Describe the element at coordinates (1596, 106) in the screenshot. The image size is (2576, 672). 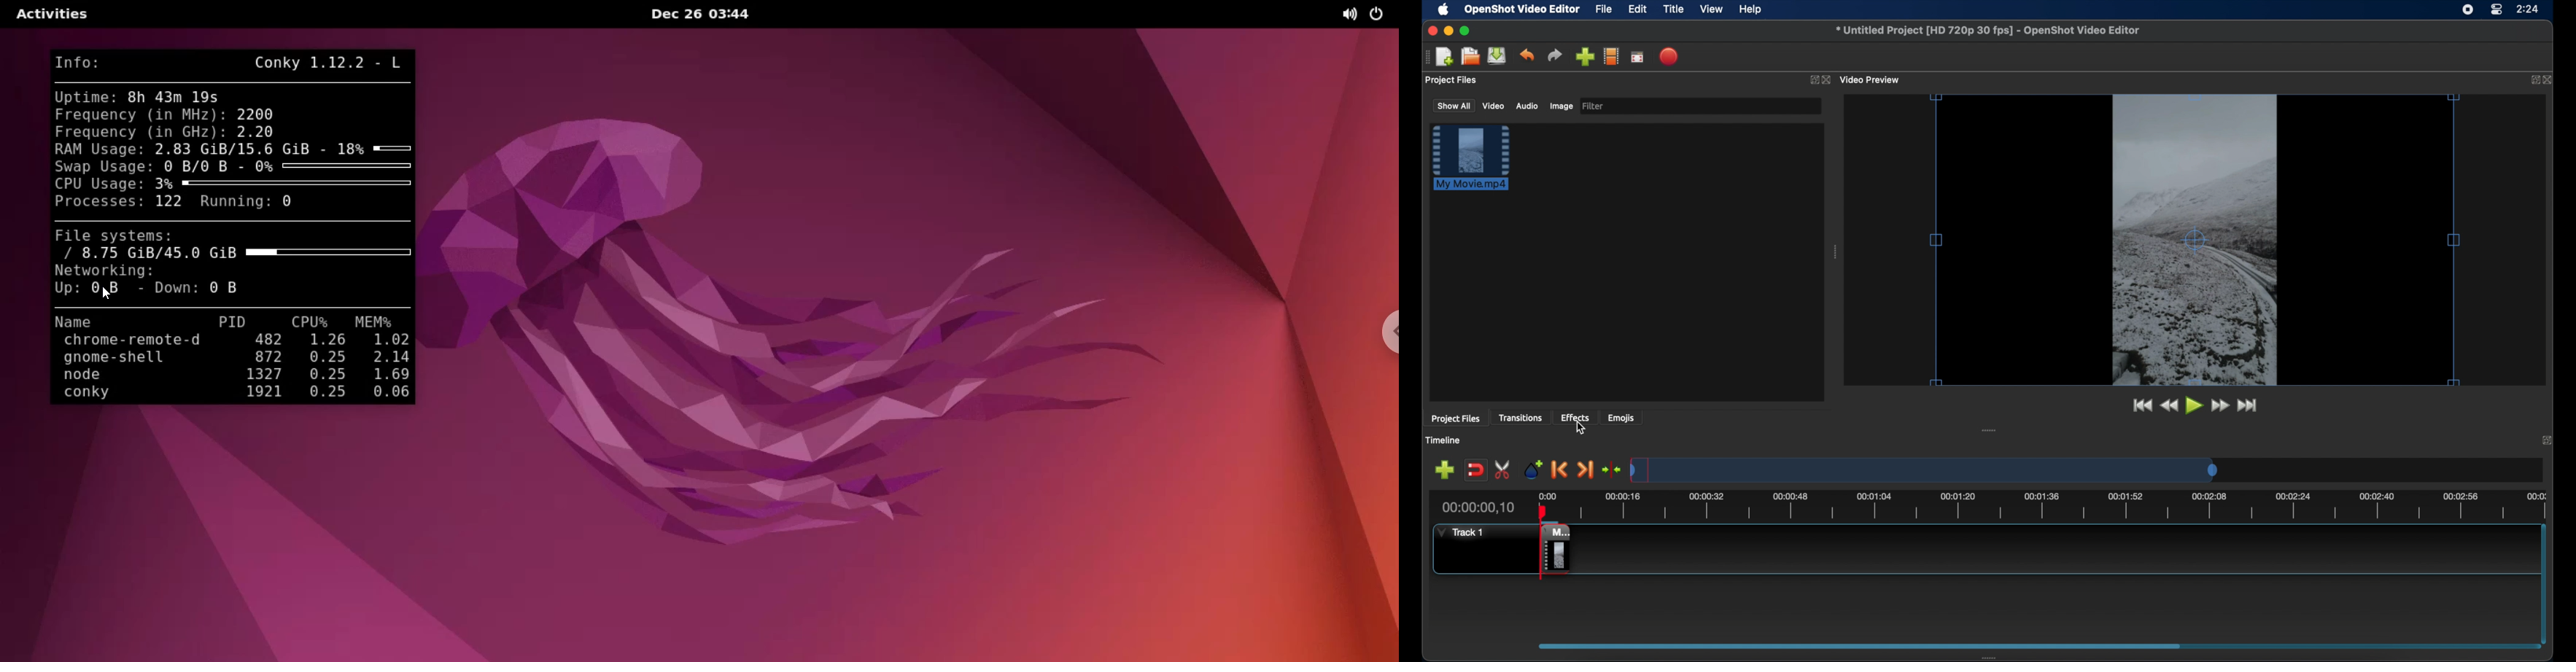
I see `filter` at that location.